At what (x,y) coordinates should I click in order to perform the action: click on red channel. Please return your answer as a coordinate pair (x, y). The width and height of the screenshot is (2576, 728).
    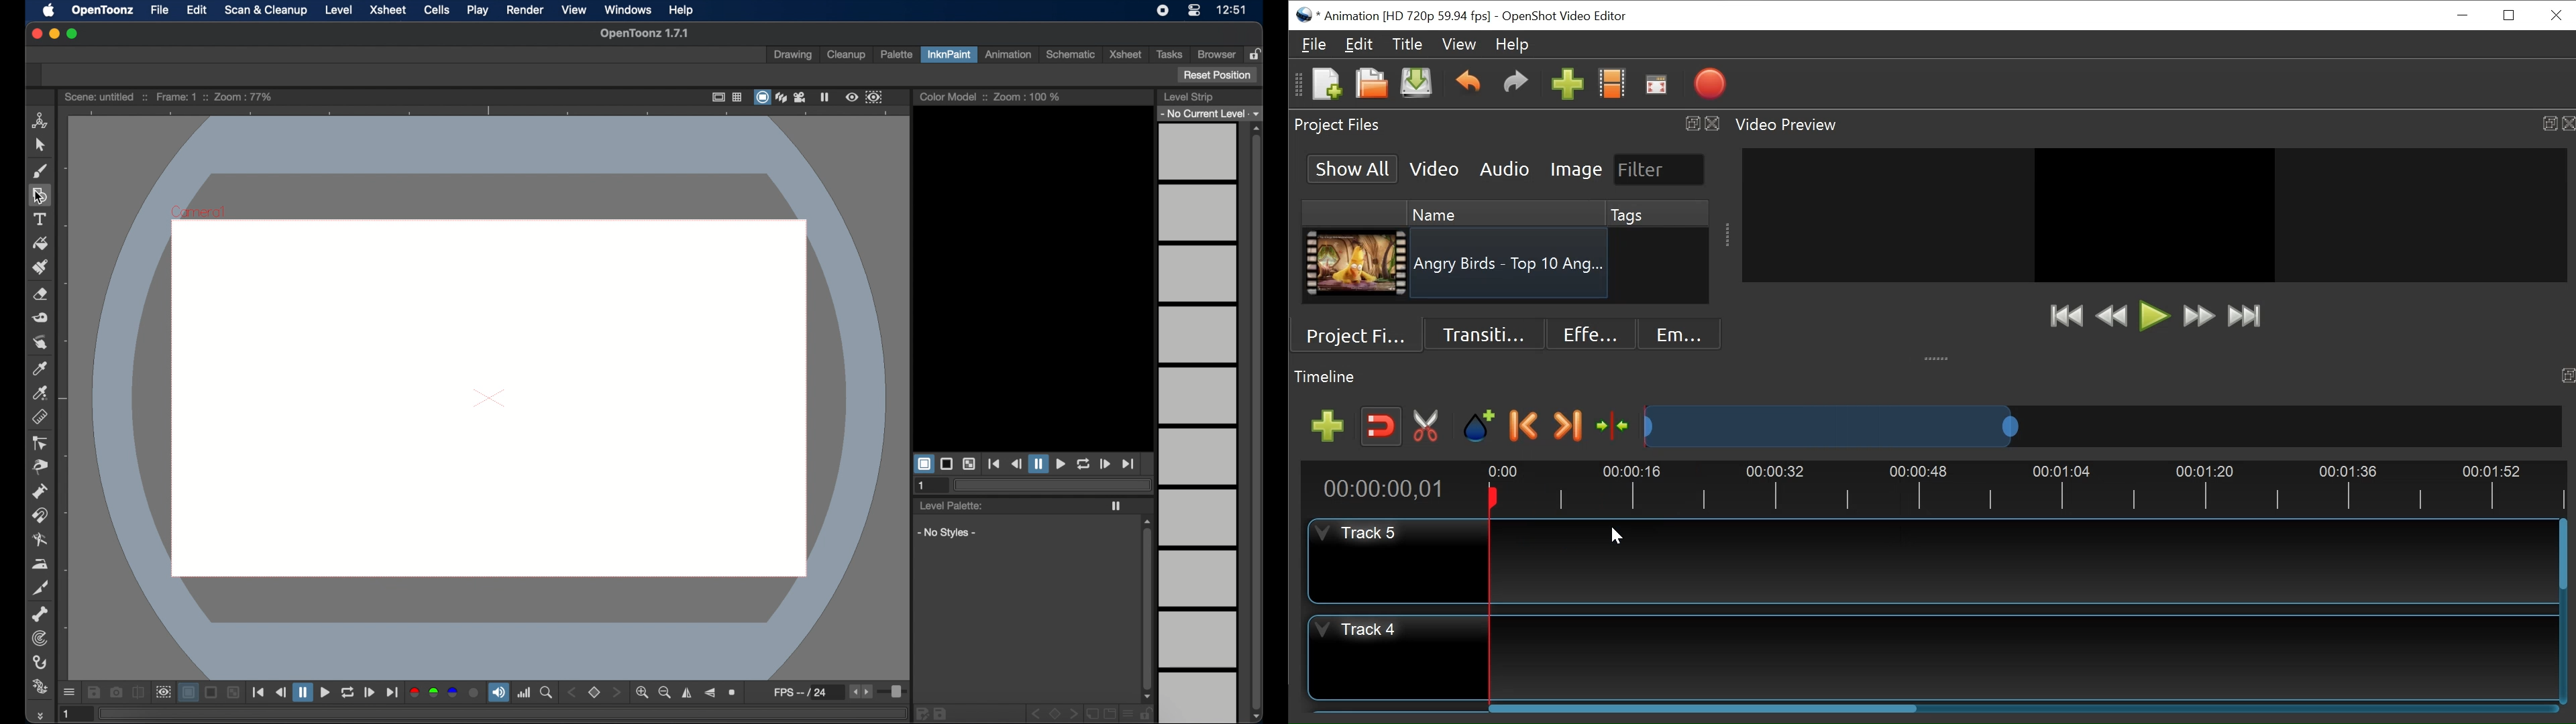
    Looking at the image, I should click on (414, 692).